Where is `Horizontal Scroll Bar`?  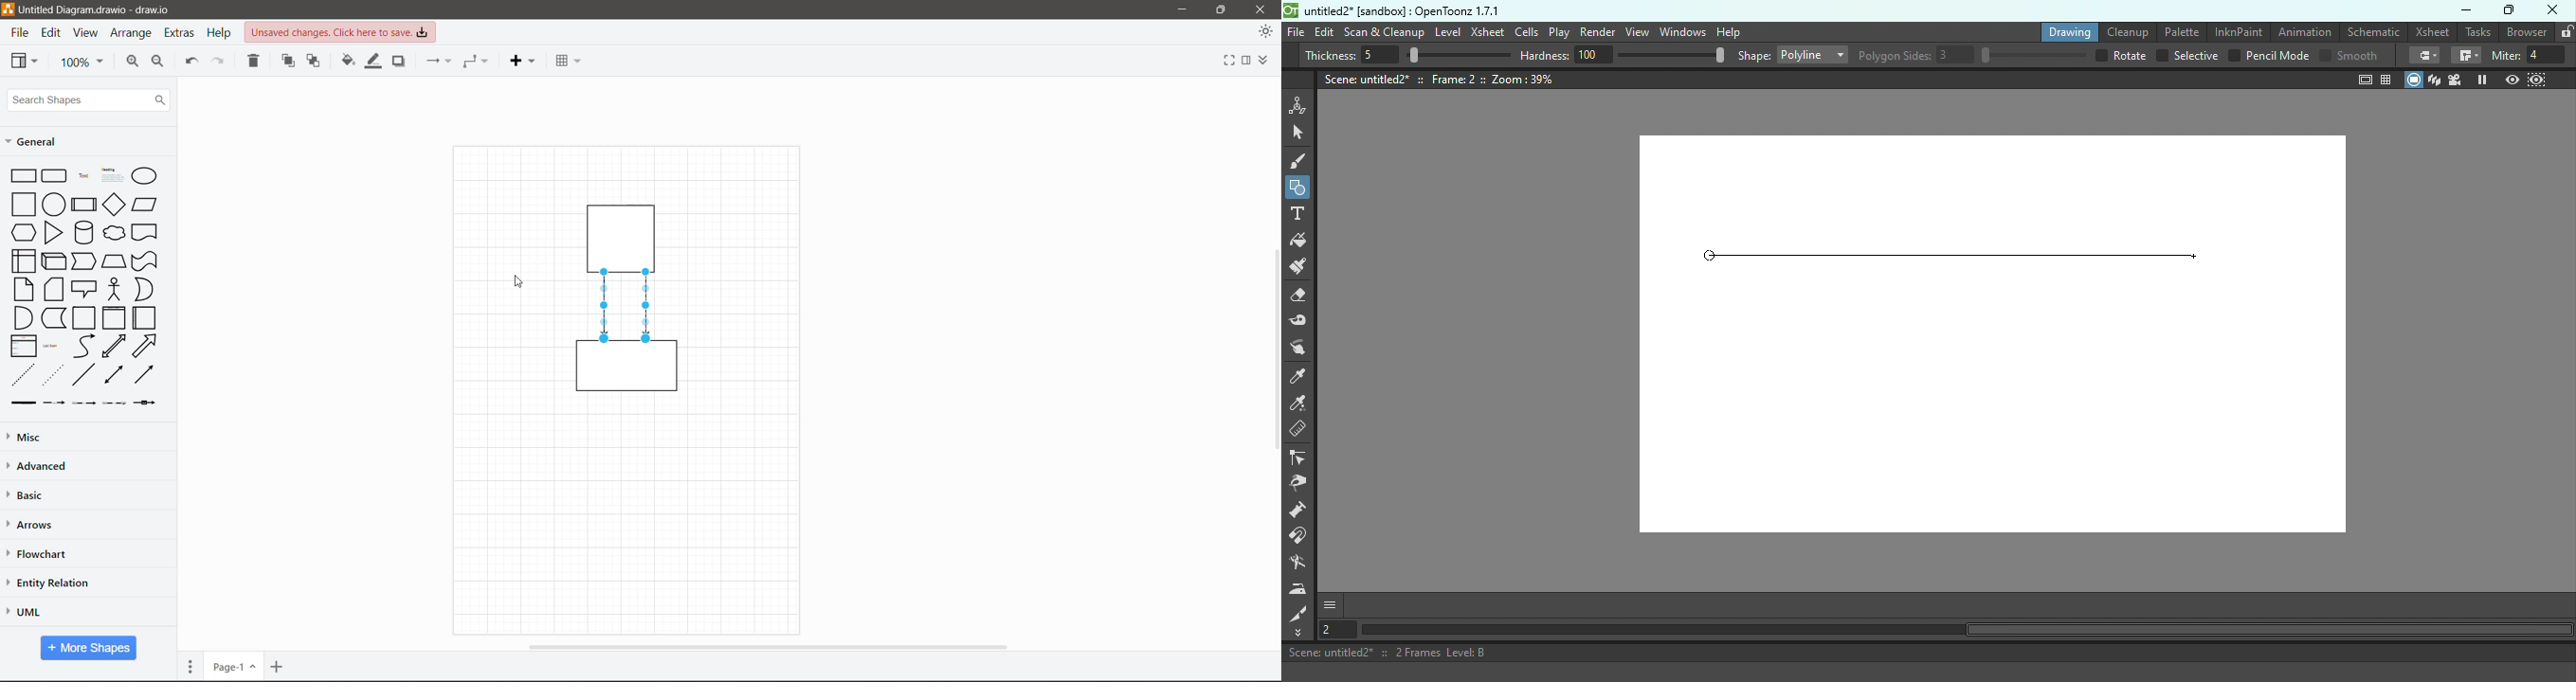 Horizontal Scroll Bar is located at coordinates (767, 646).